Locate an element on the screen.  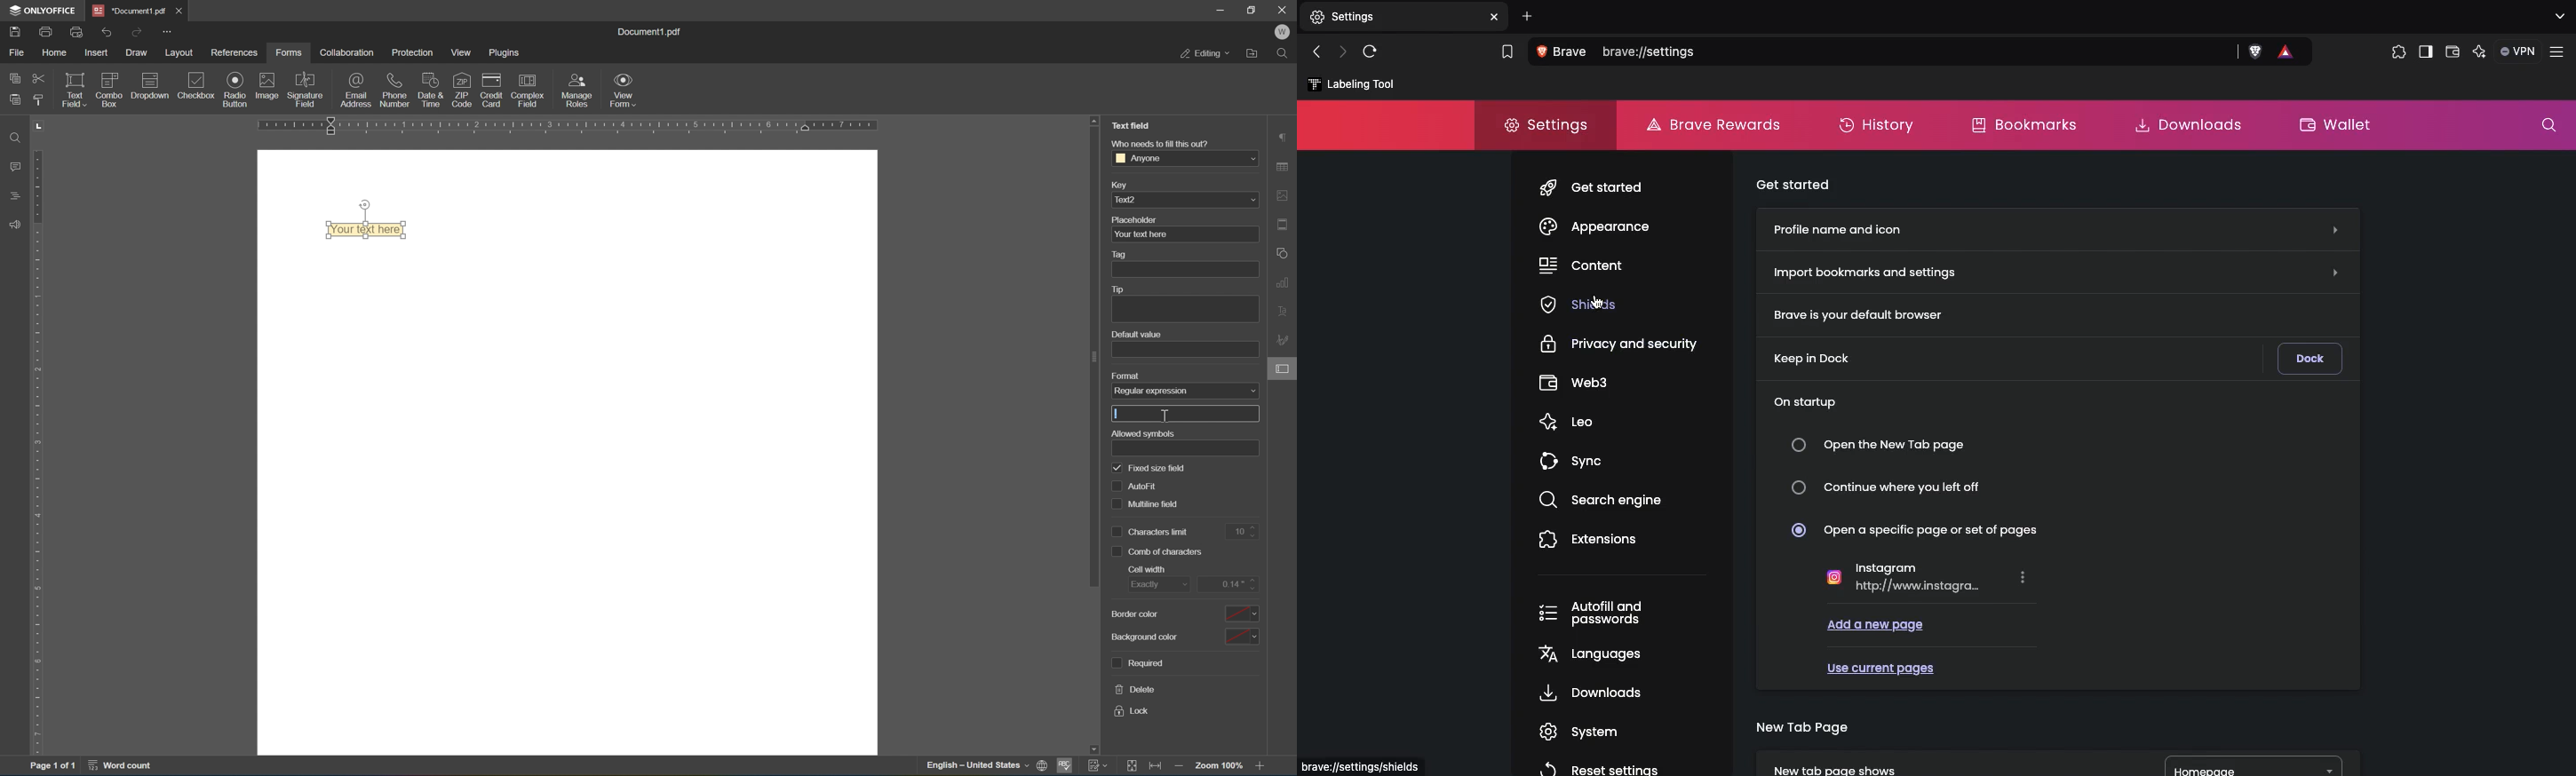
paste is located at coordinates (17, 99).